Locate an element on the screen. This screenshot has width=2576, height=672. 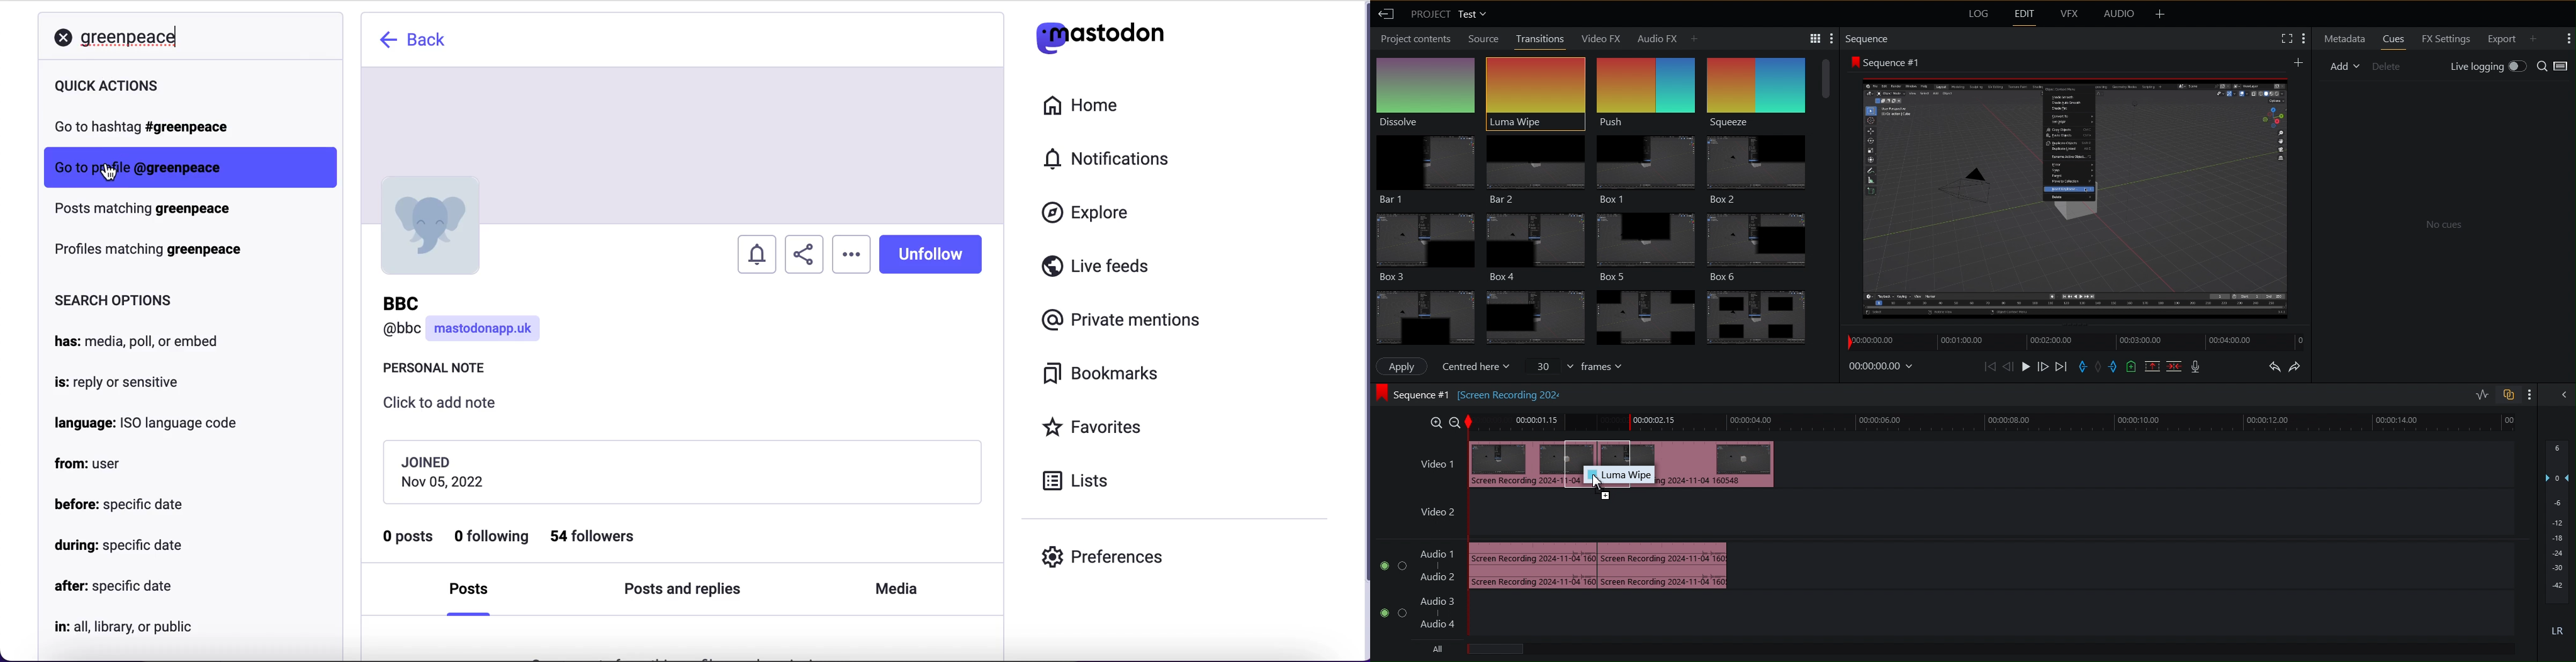
from: user is located at coordinates (91, 464).